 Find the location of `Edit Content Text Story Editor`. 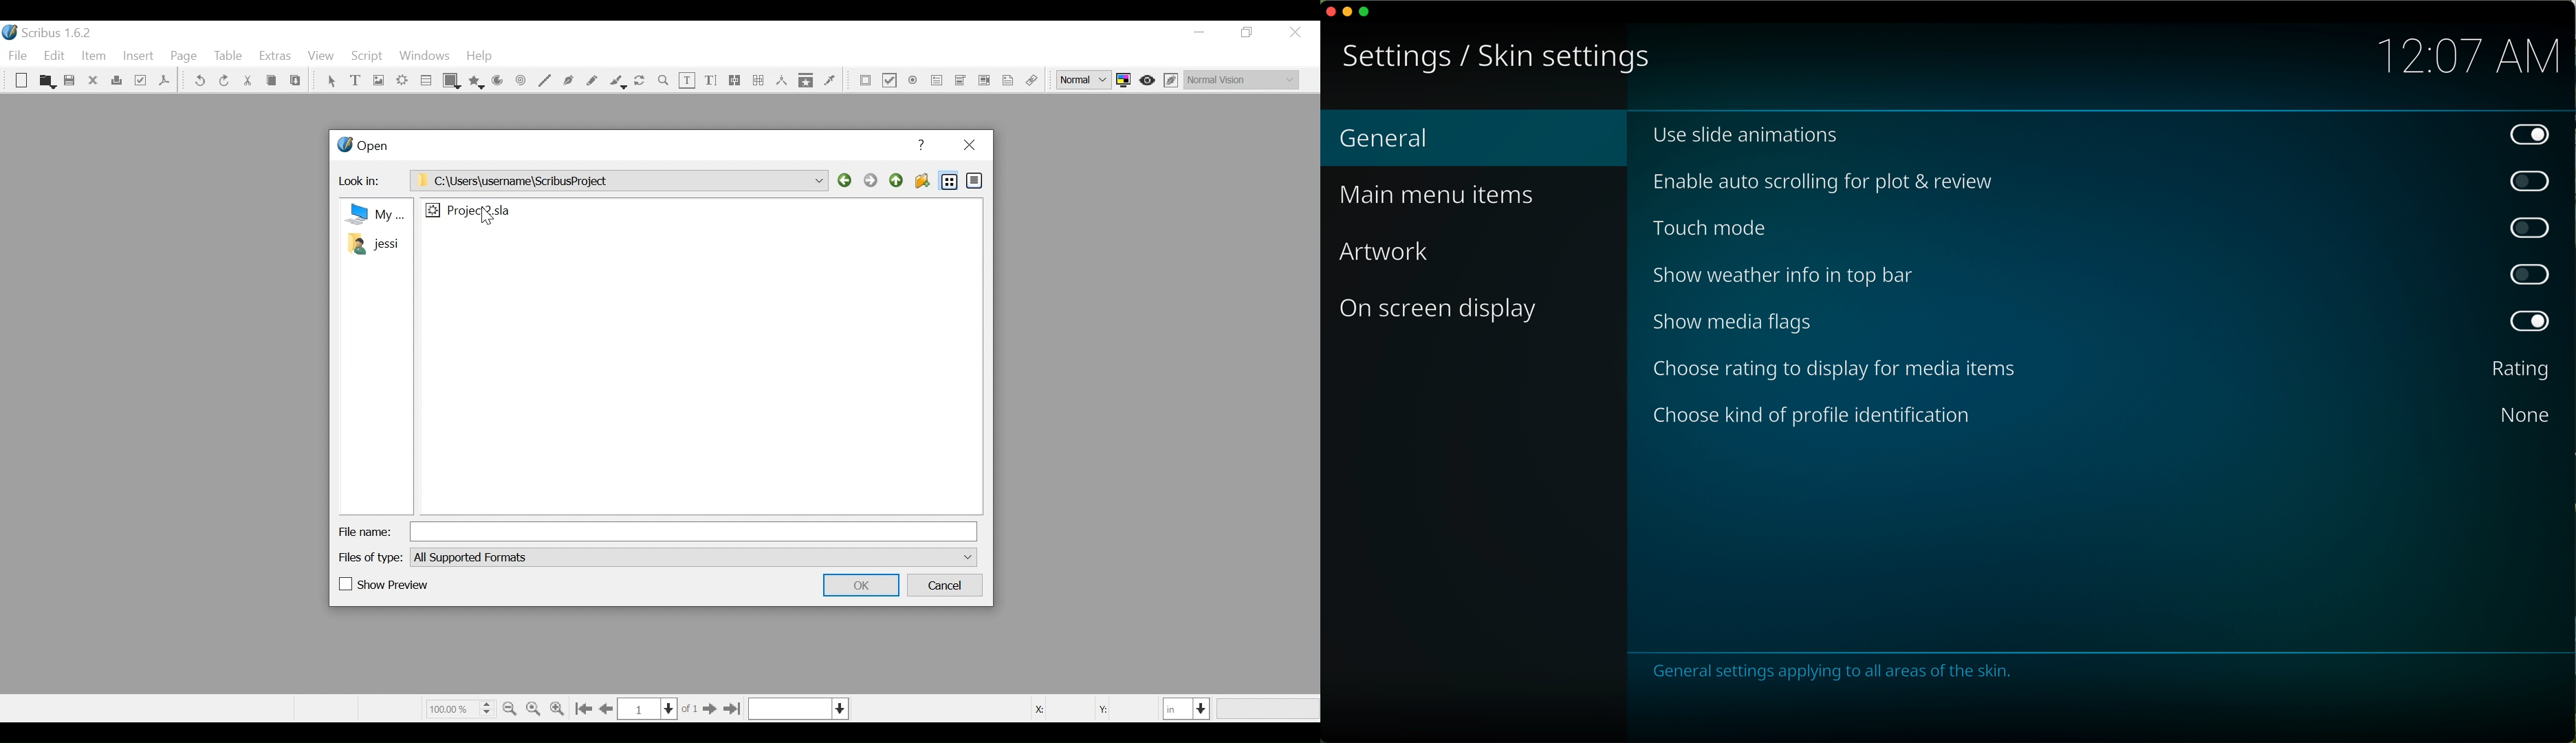

Edit Content Text Story Editor is located at coordinates (710, 80).